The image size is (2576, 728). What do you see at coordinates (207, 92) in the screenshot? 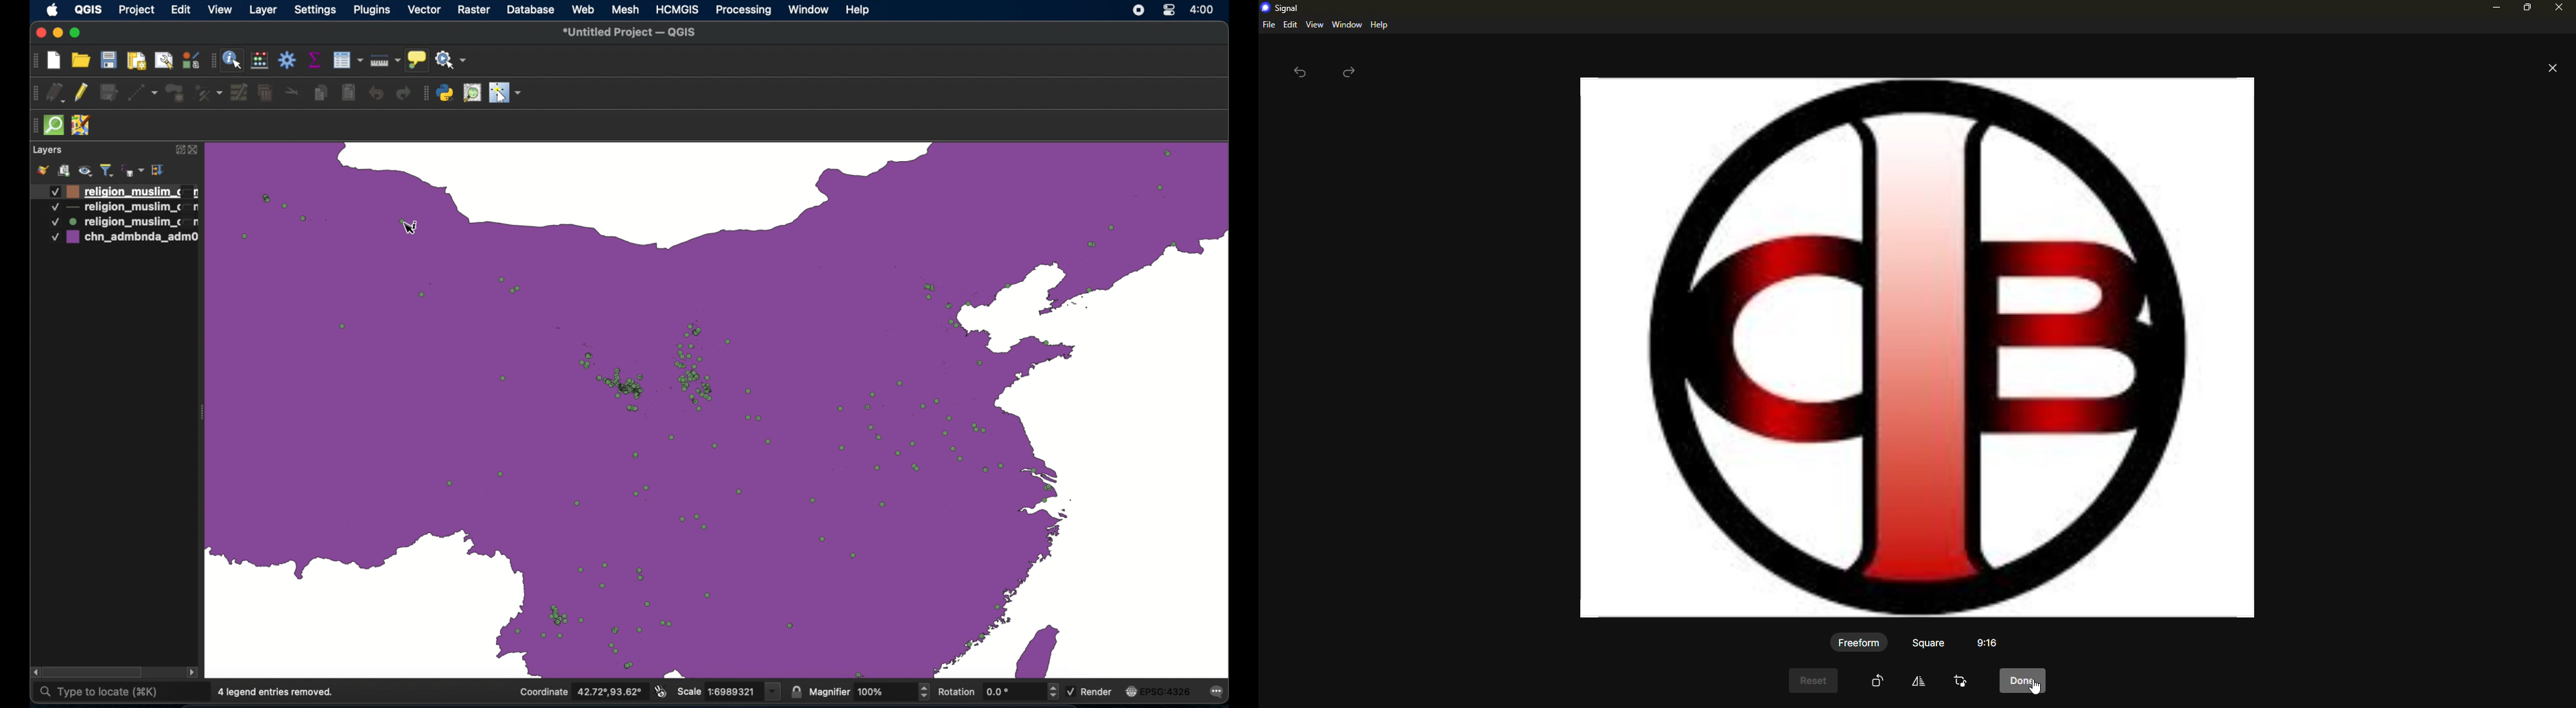
I see `vertex tool` at bounding box center [207, 92].